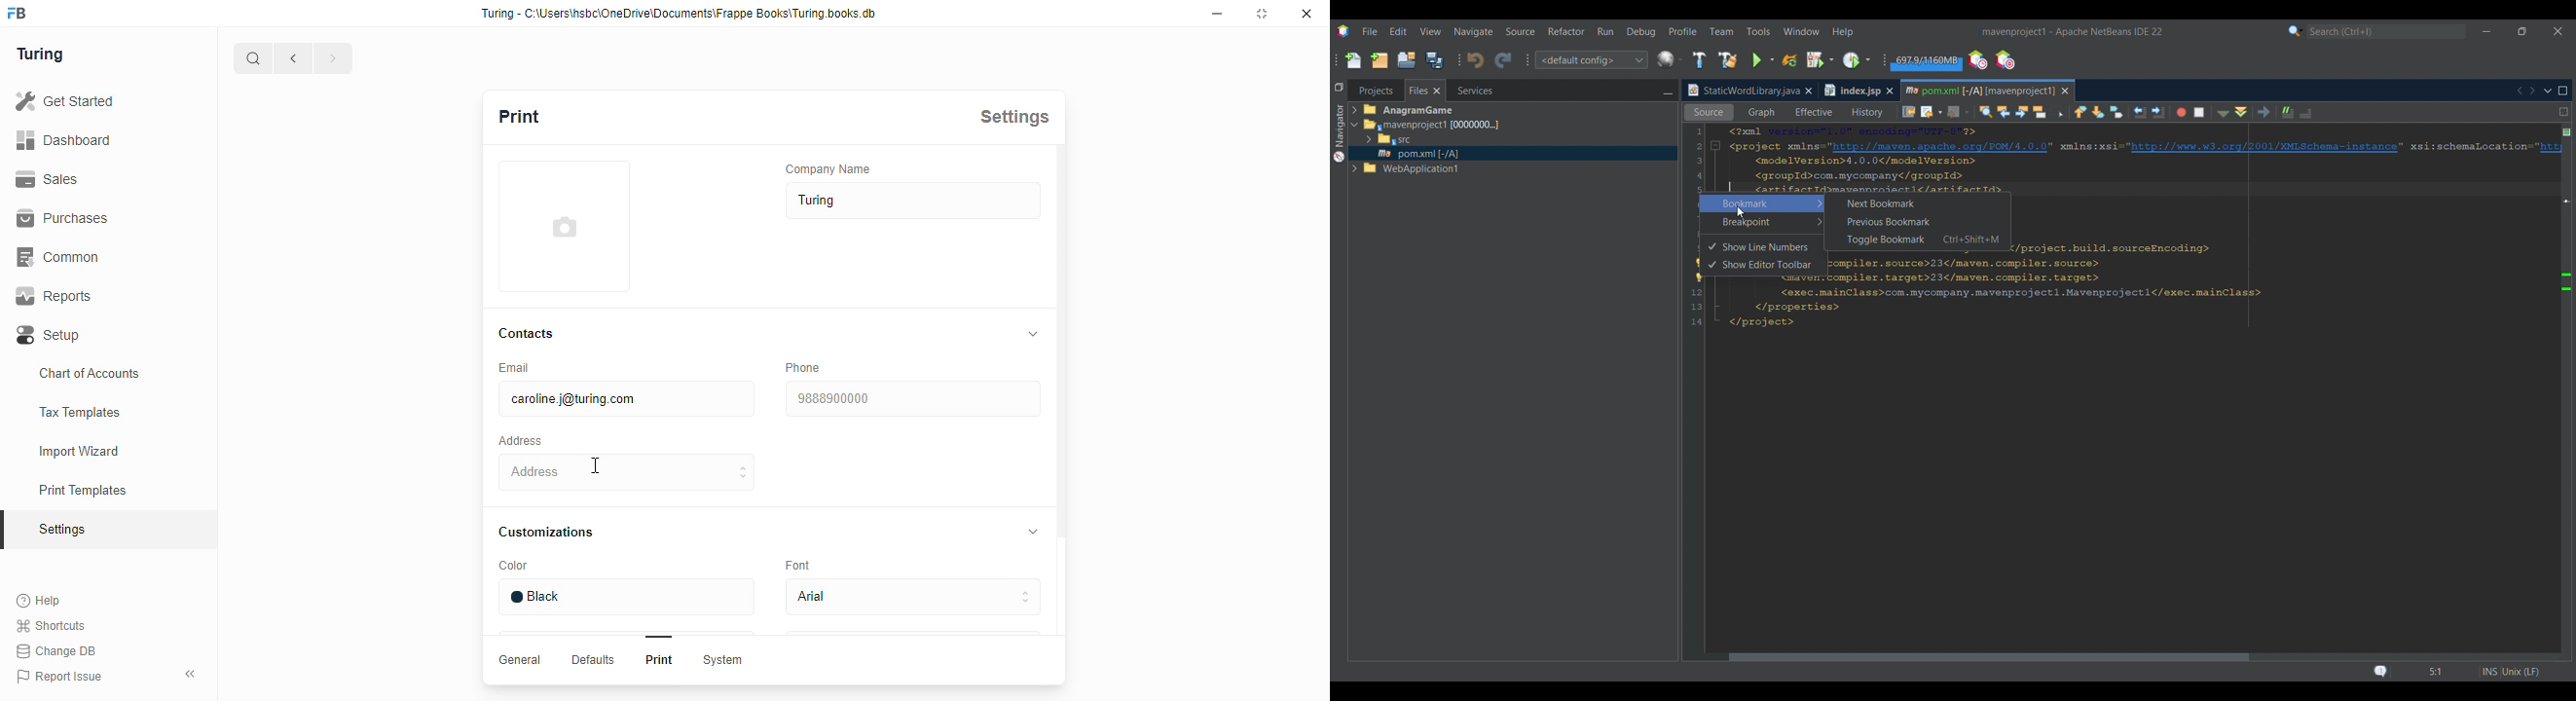 The image size is (2576, 728). What do you see at coordinates (596, 465) in the screenshot?
I see `cursor` at bounding box center [596, 465].